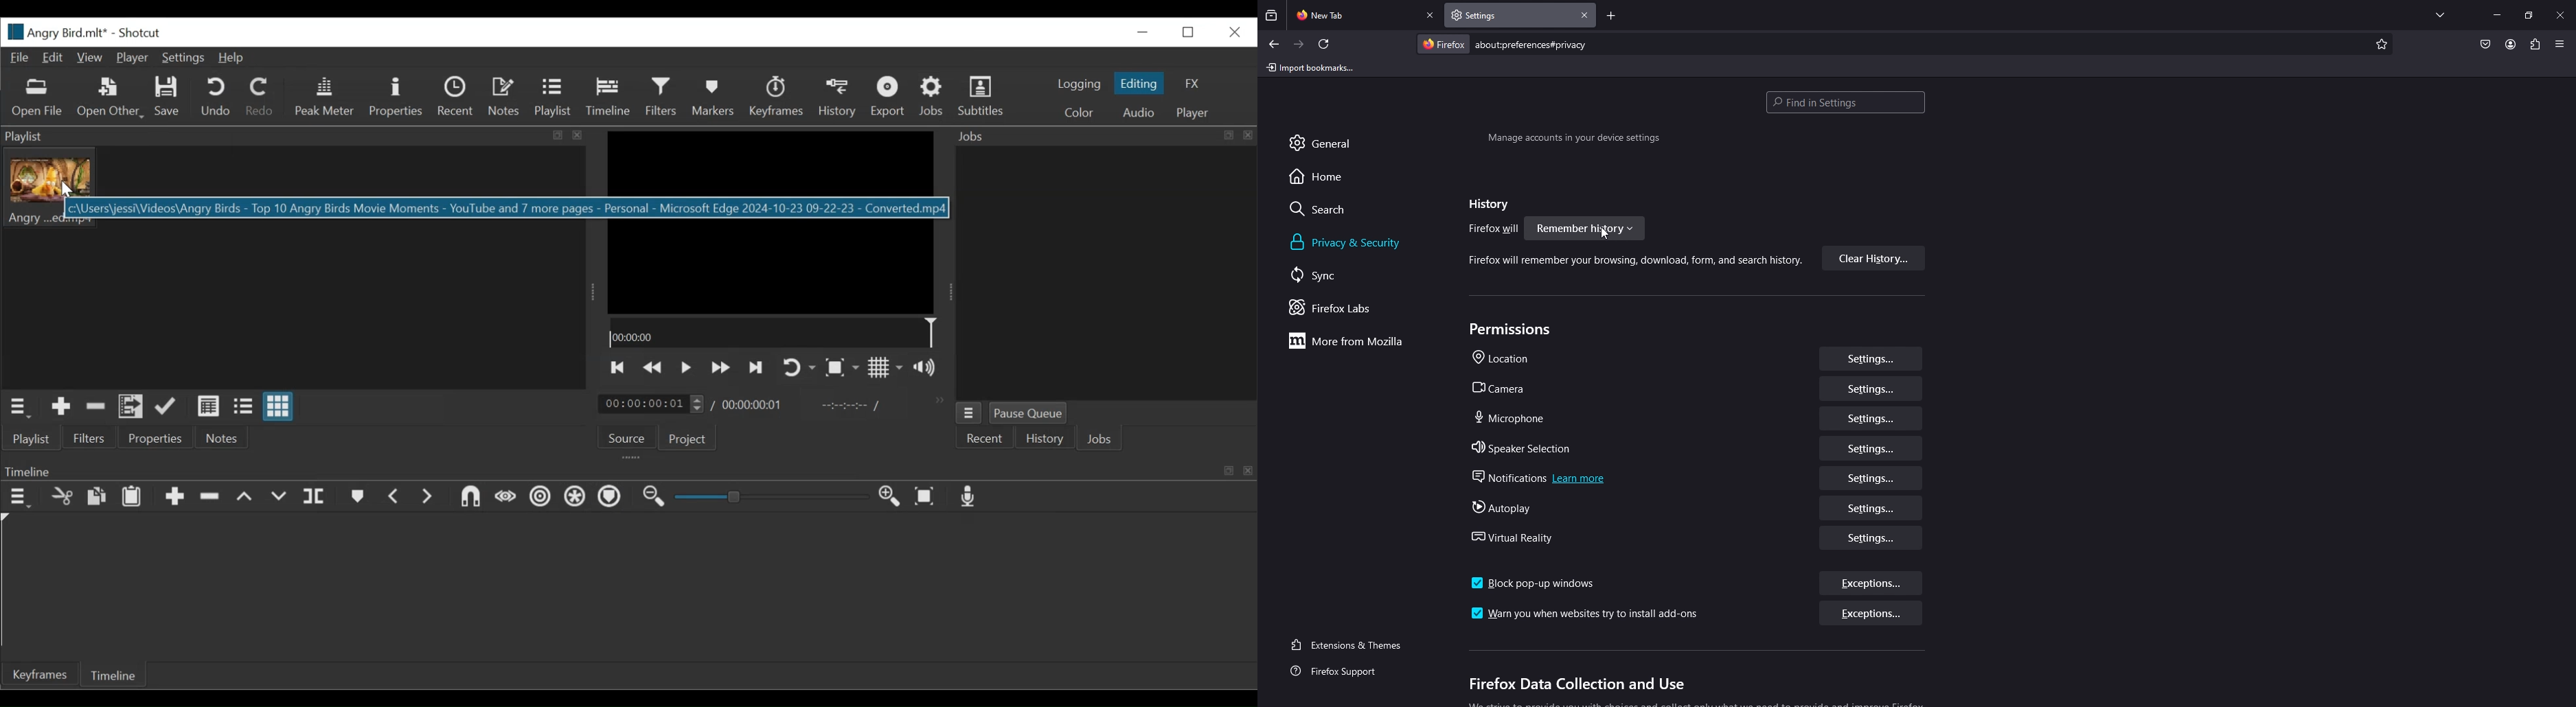 Image resolution: width=2576 pixels, height=728 pixels. I want to click on application menu, so click(2559, 43).